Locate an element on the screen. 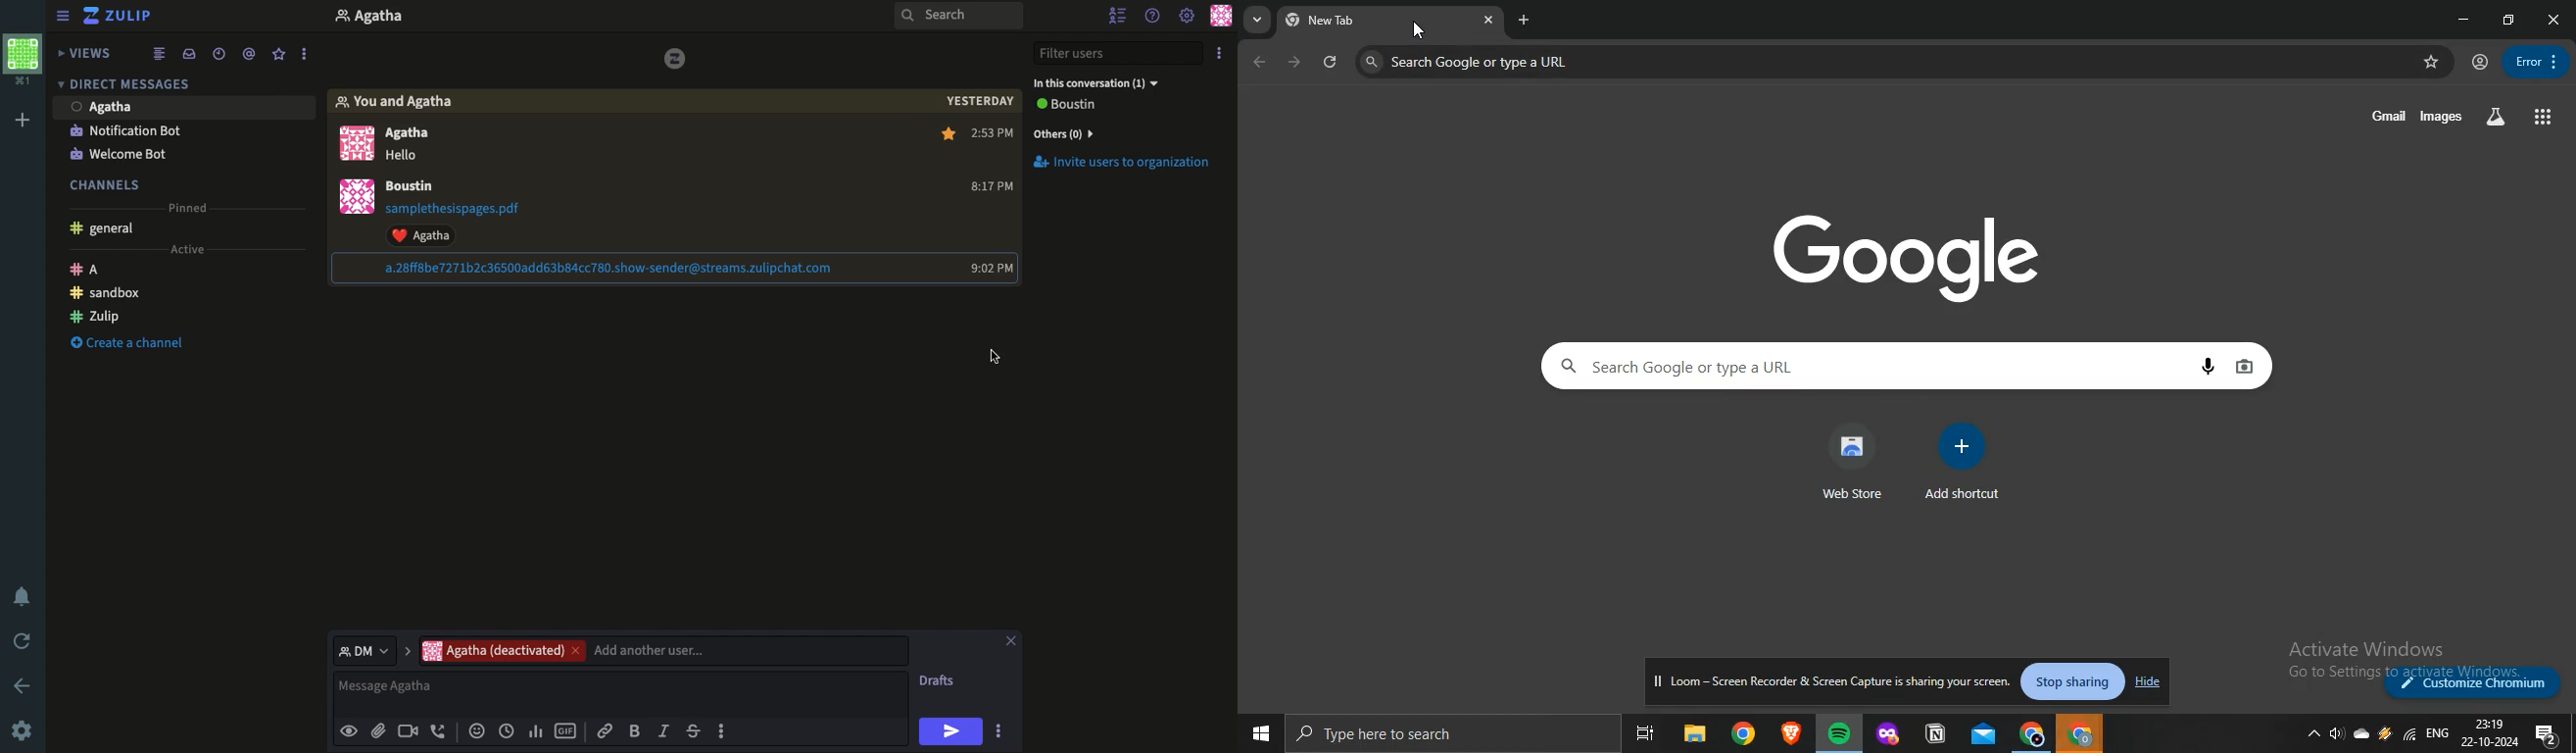 This screenshot has width=2576, height=756. Time is located at coordinates (993, 132).